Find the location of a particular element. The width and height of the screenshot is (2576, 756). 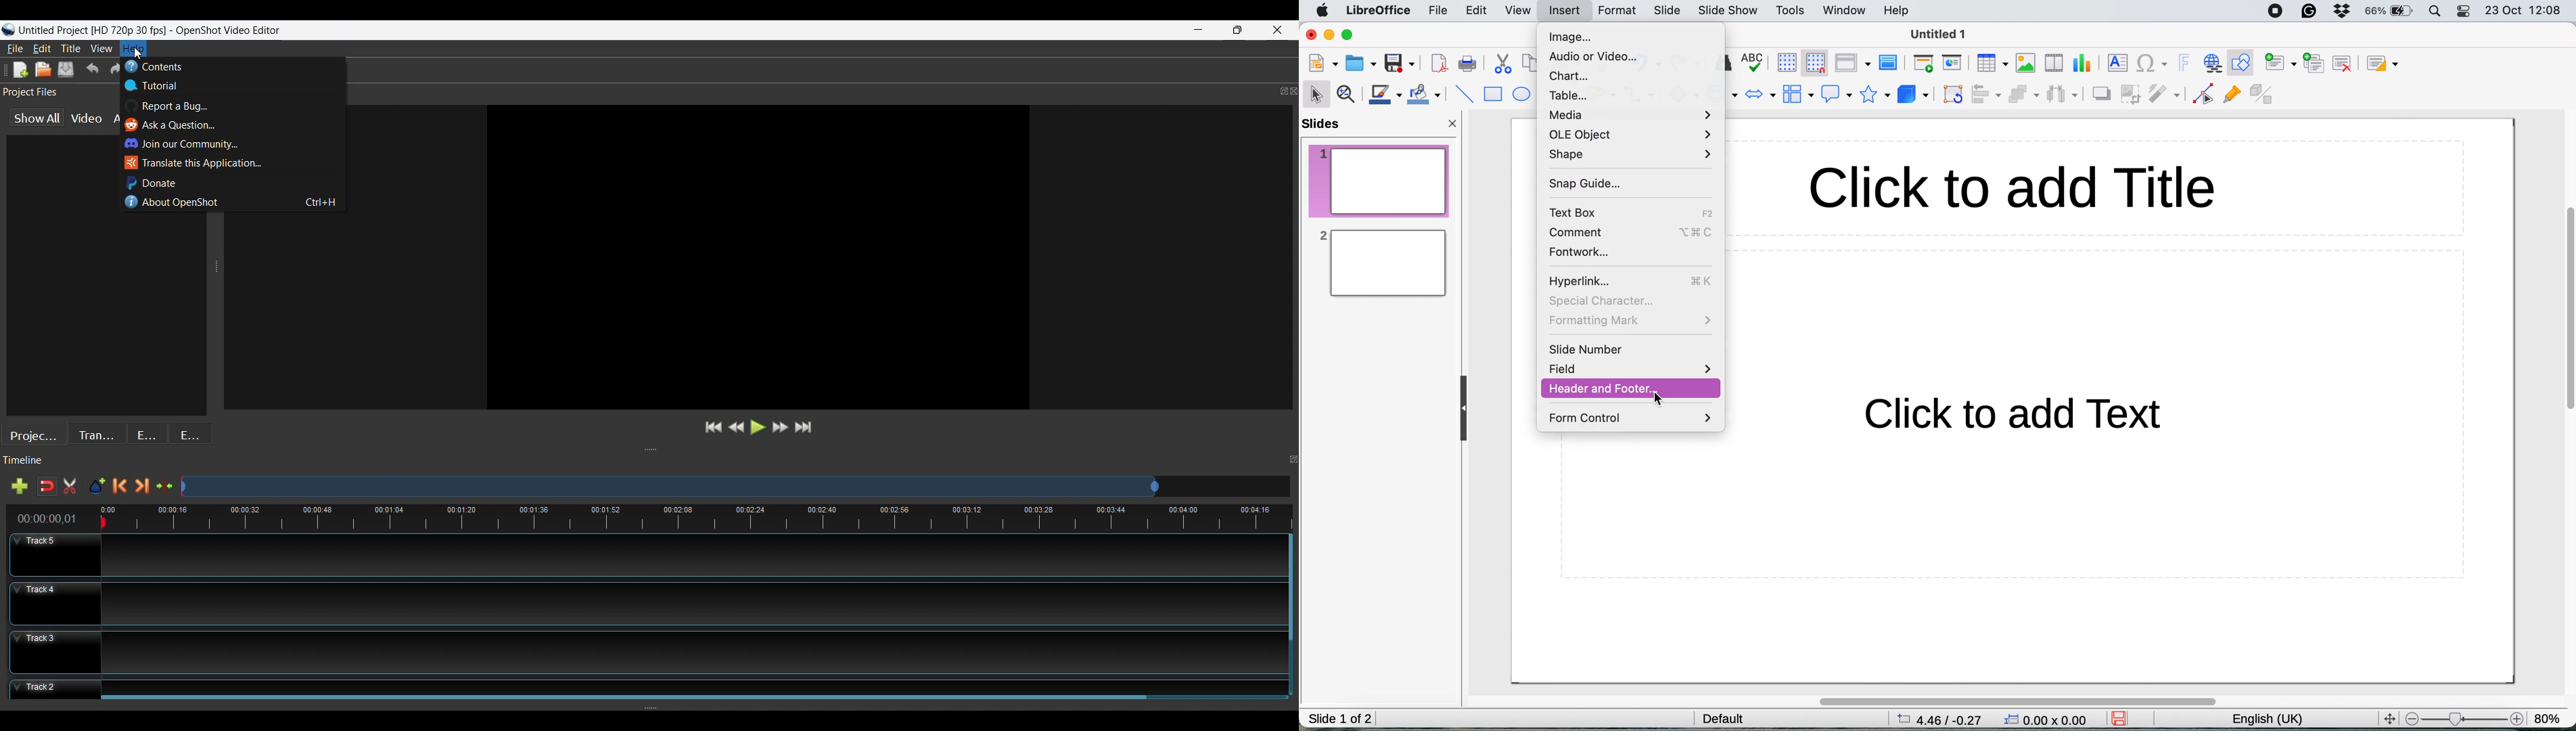

fontwork is located at coordinates (1579, 253).